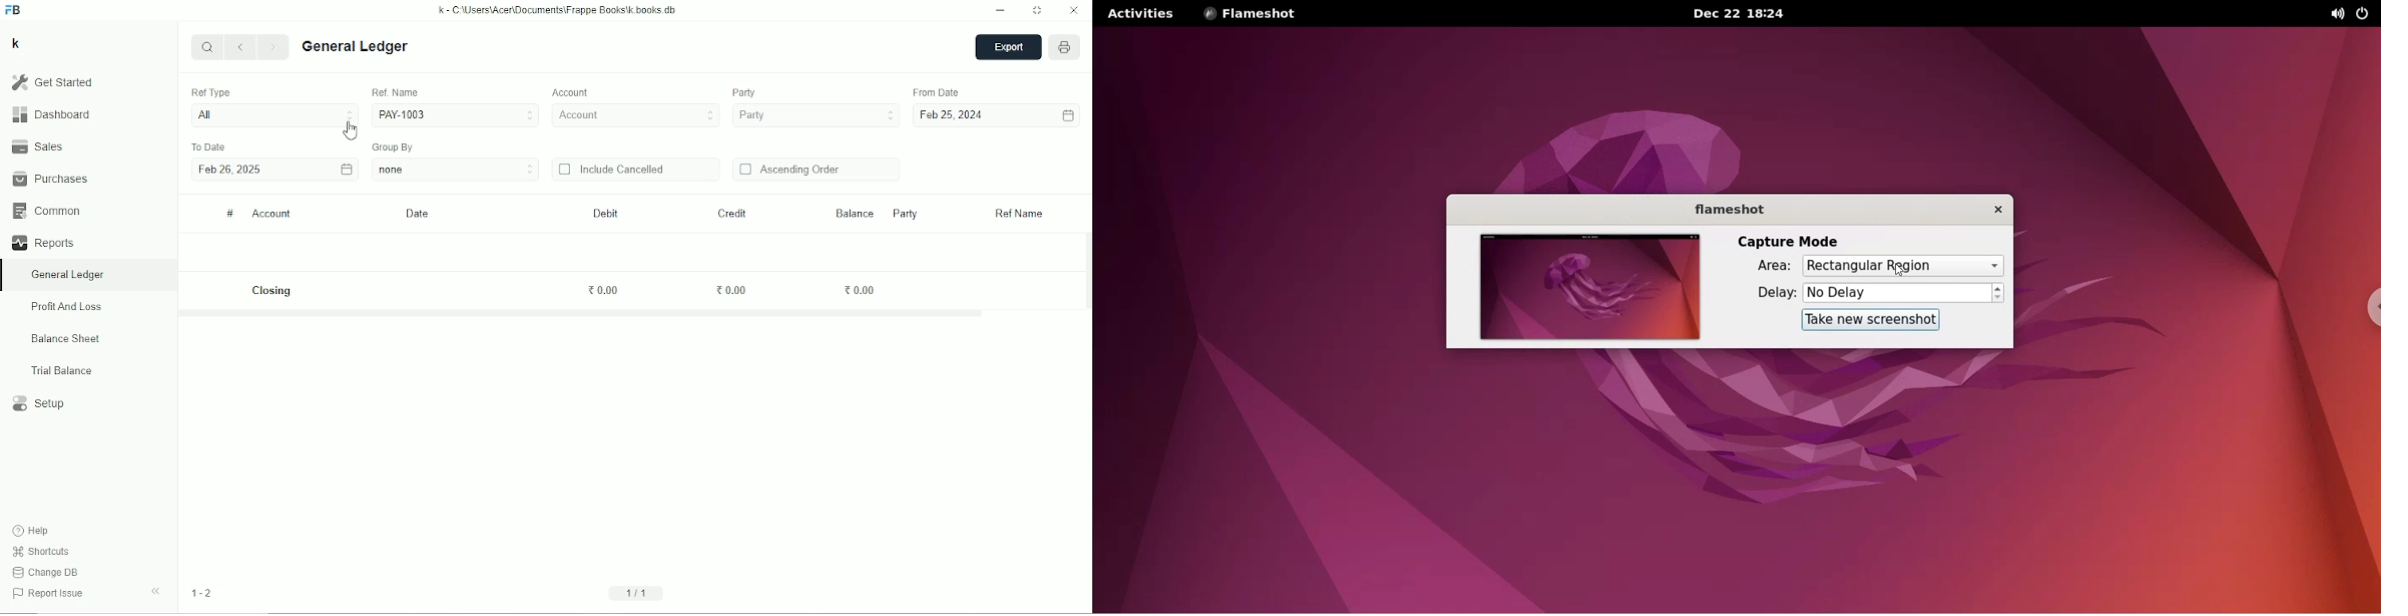 Image resolution: width=2408 pixels, height=616 pixels. Describe the element at coordinates (51, 114) in the screenshot. I see `Dashboard` at that location.